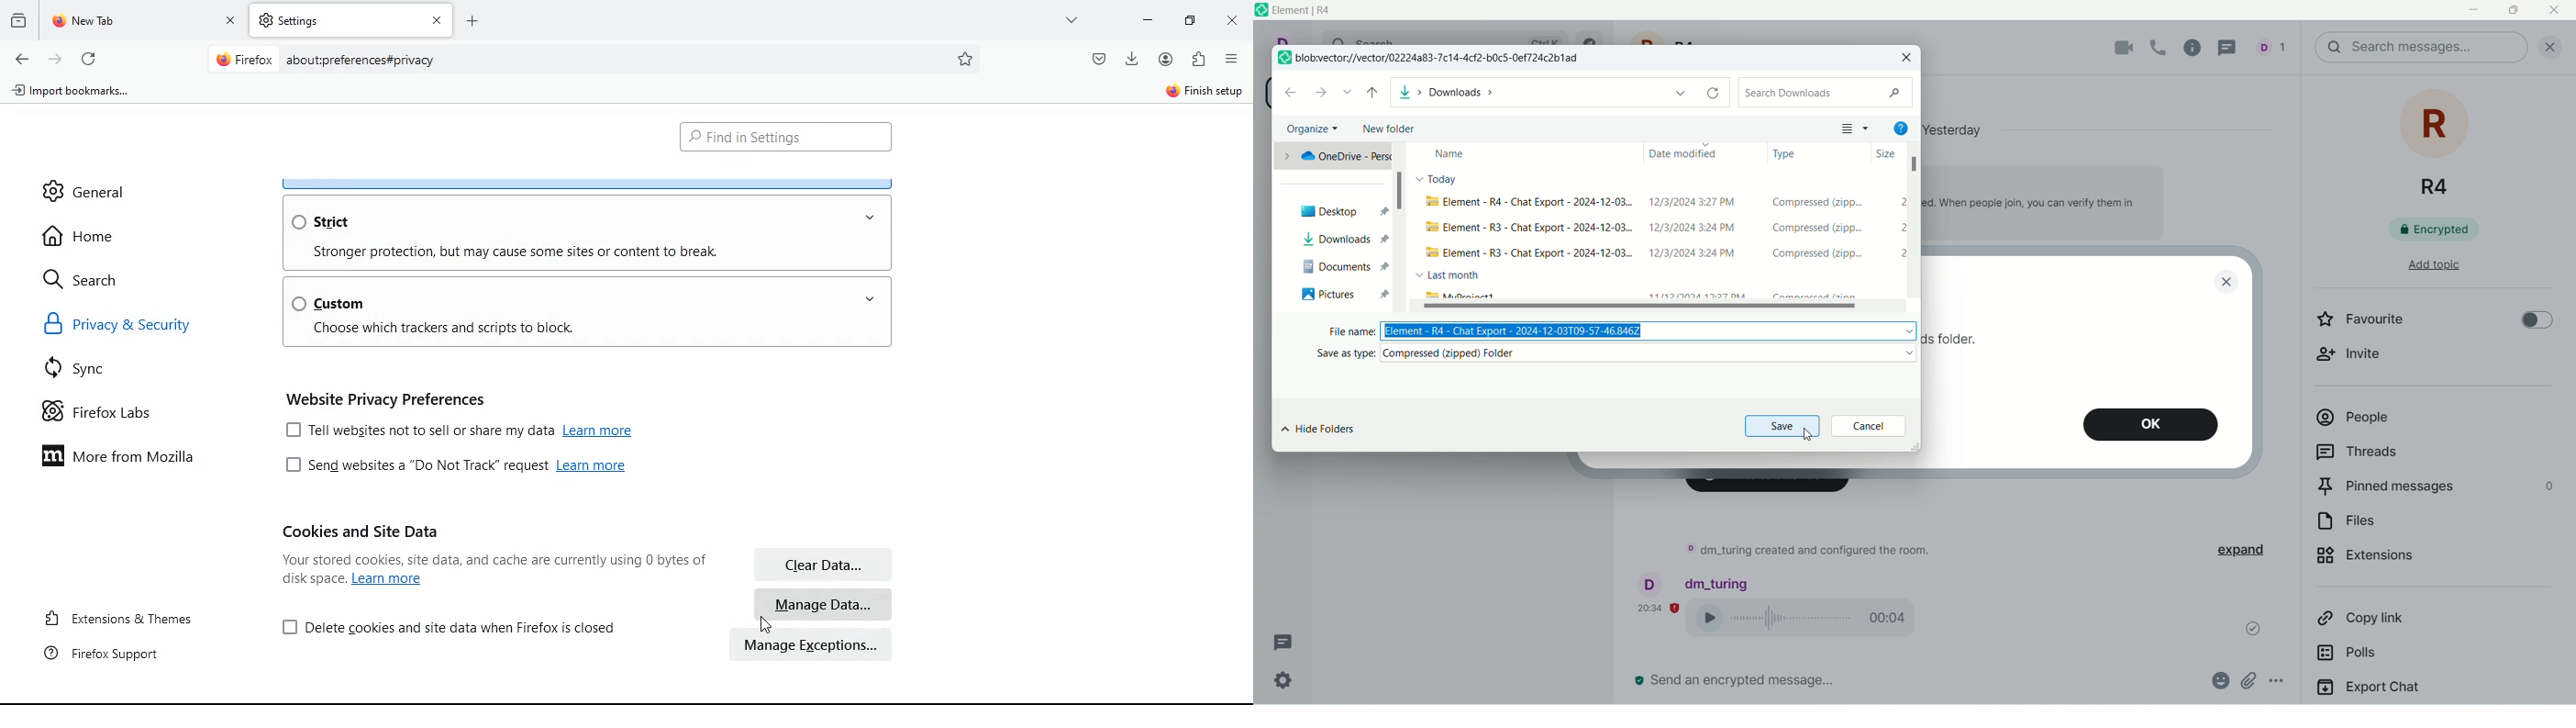  Describe the element at coordinates (135, 615) in the screenshot. I see `extensions & themes` at that location.